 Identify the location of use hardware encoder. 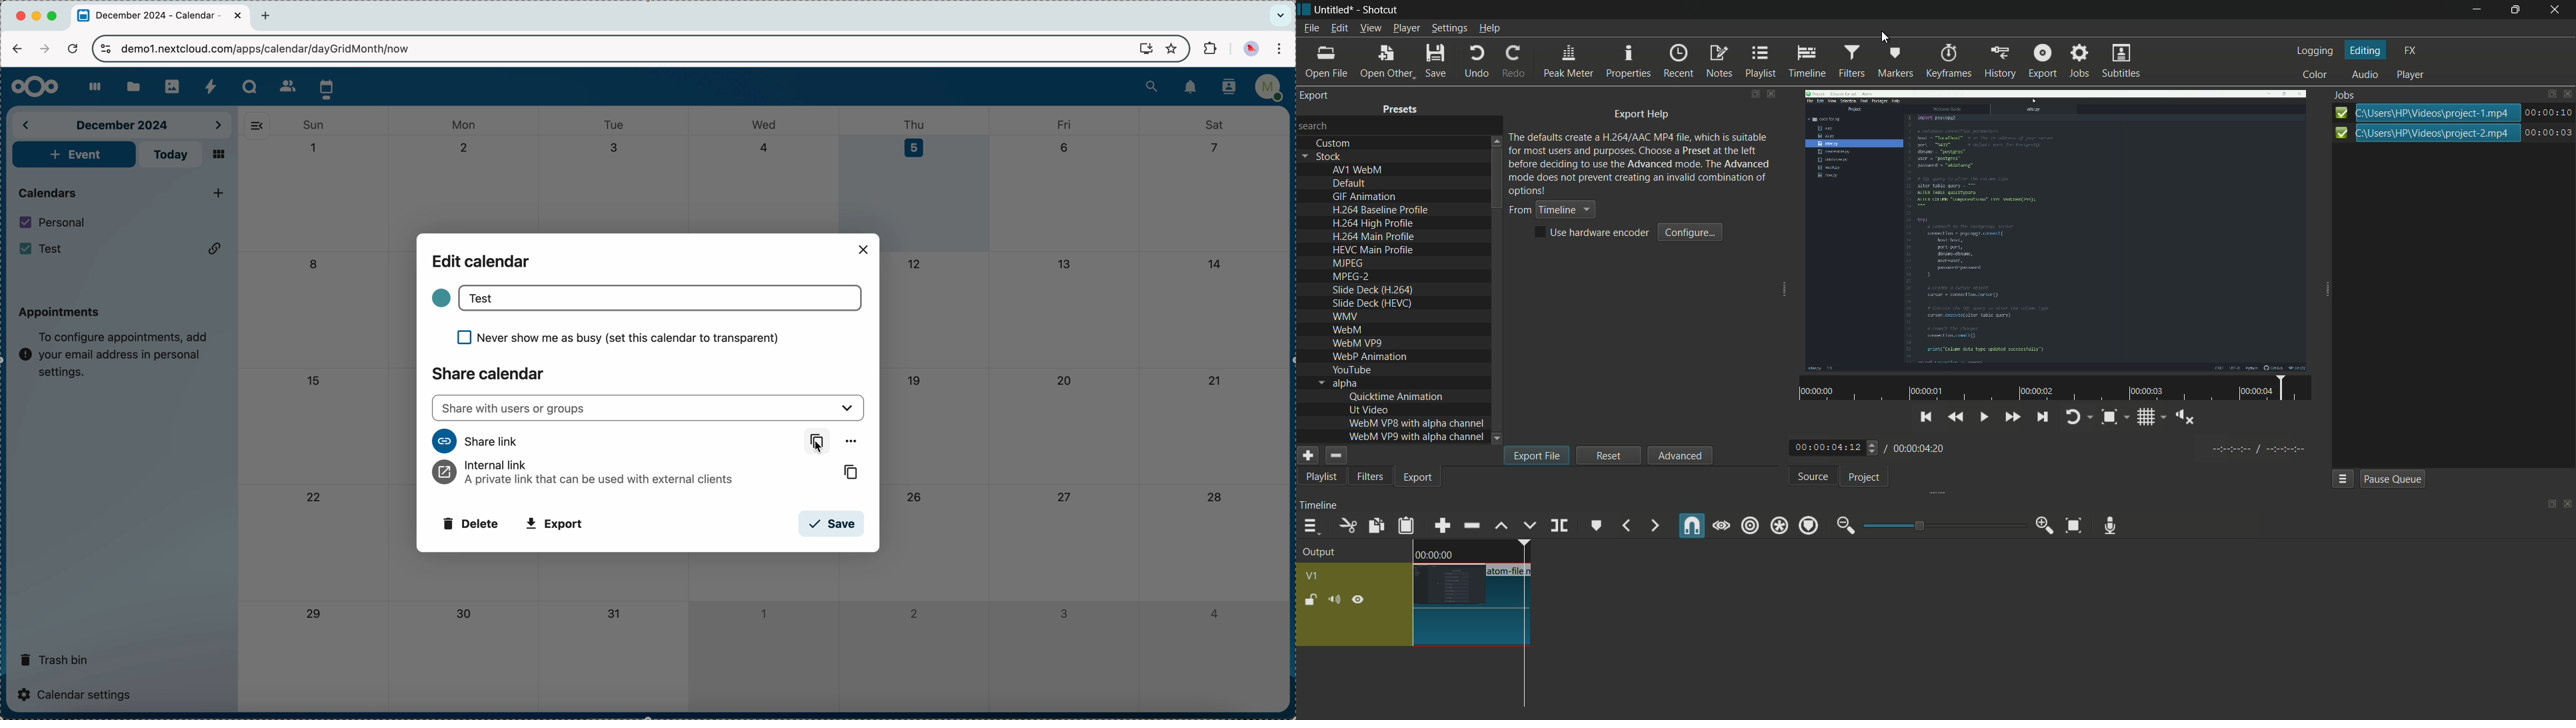
(1594, 233).